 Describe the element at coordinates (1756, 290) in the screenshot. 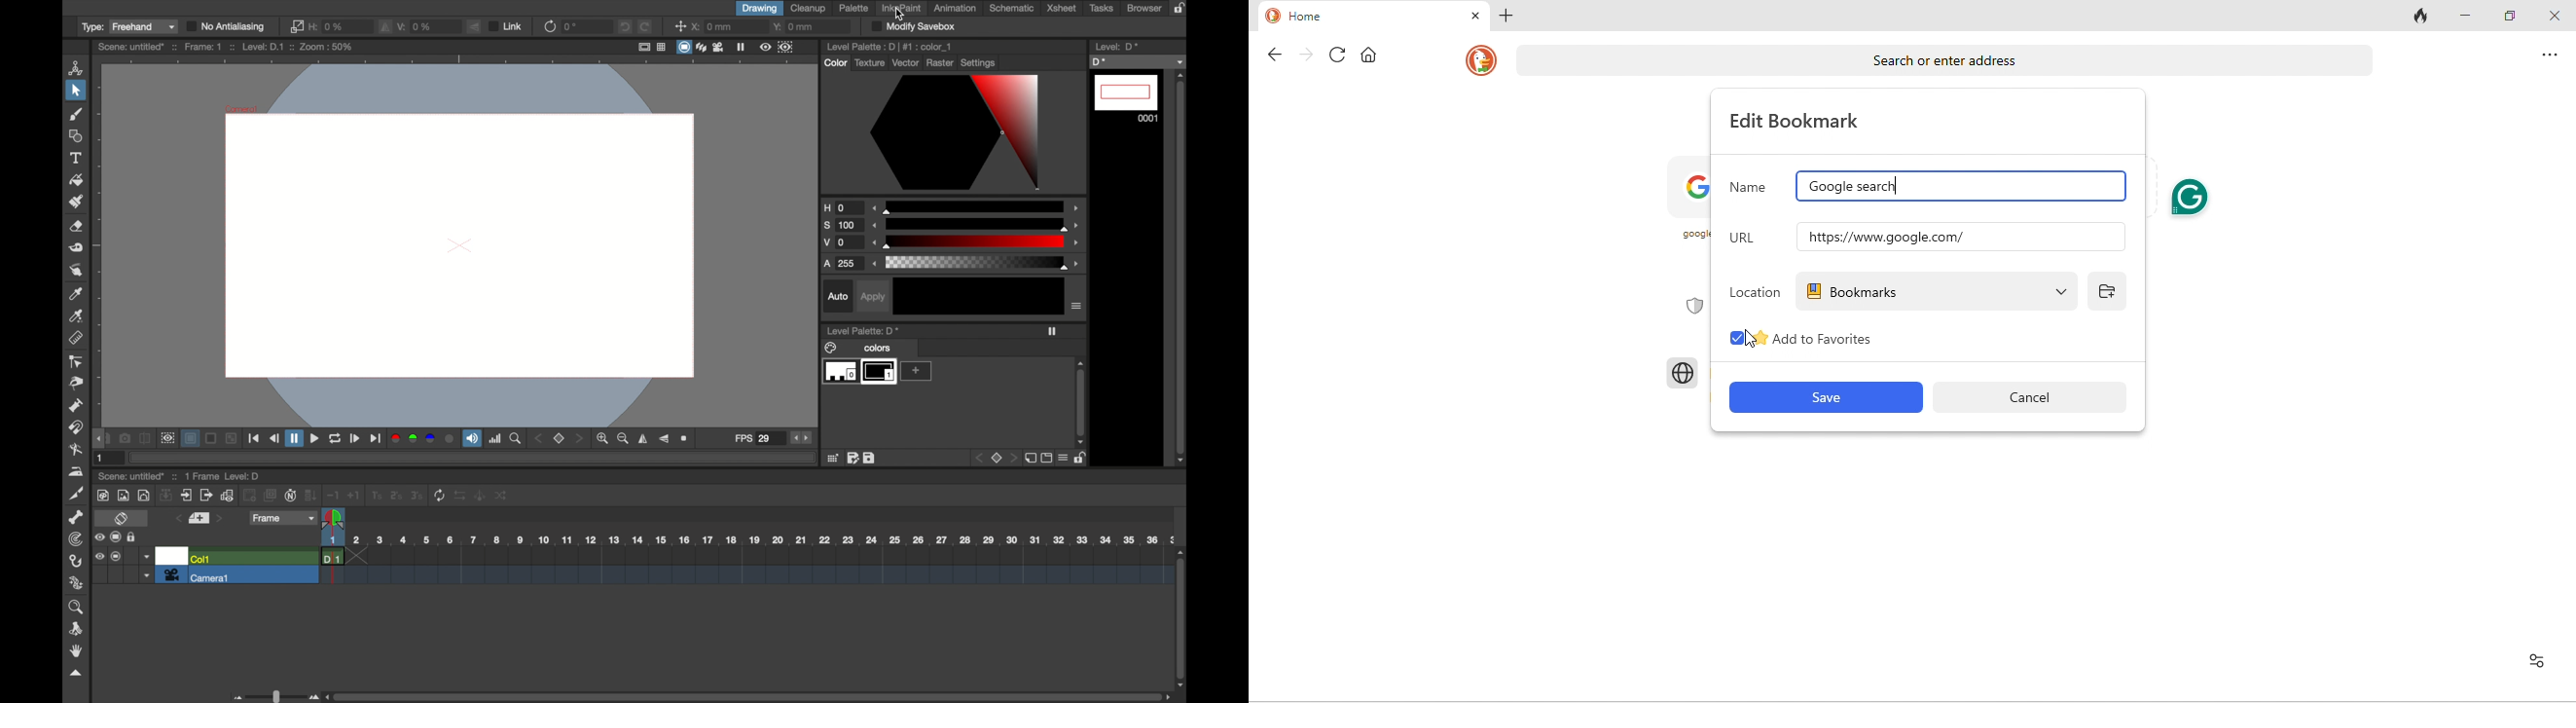

I see `location` at that location.